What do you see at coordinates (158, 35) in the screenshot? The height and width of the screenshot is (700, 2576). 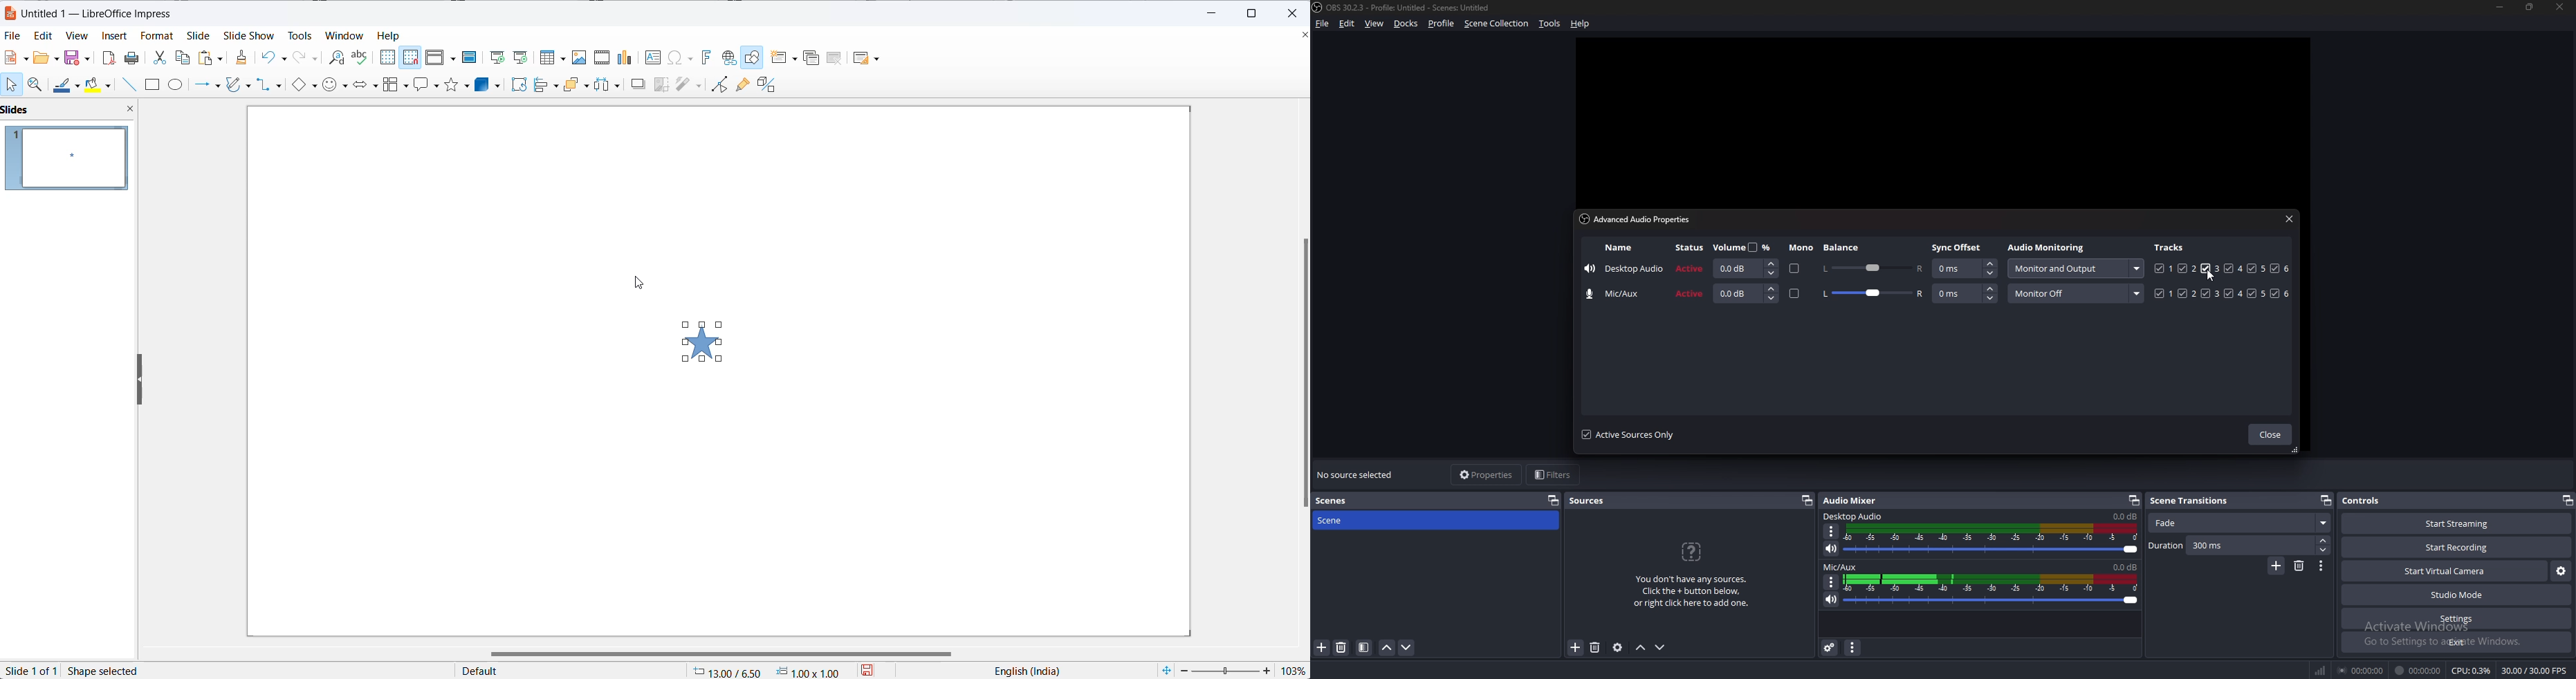 I see `format` at bounding box center [158, 35].